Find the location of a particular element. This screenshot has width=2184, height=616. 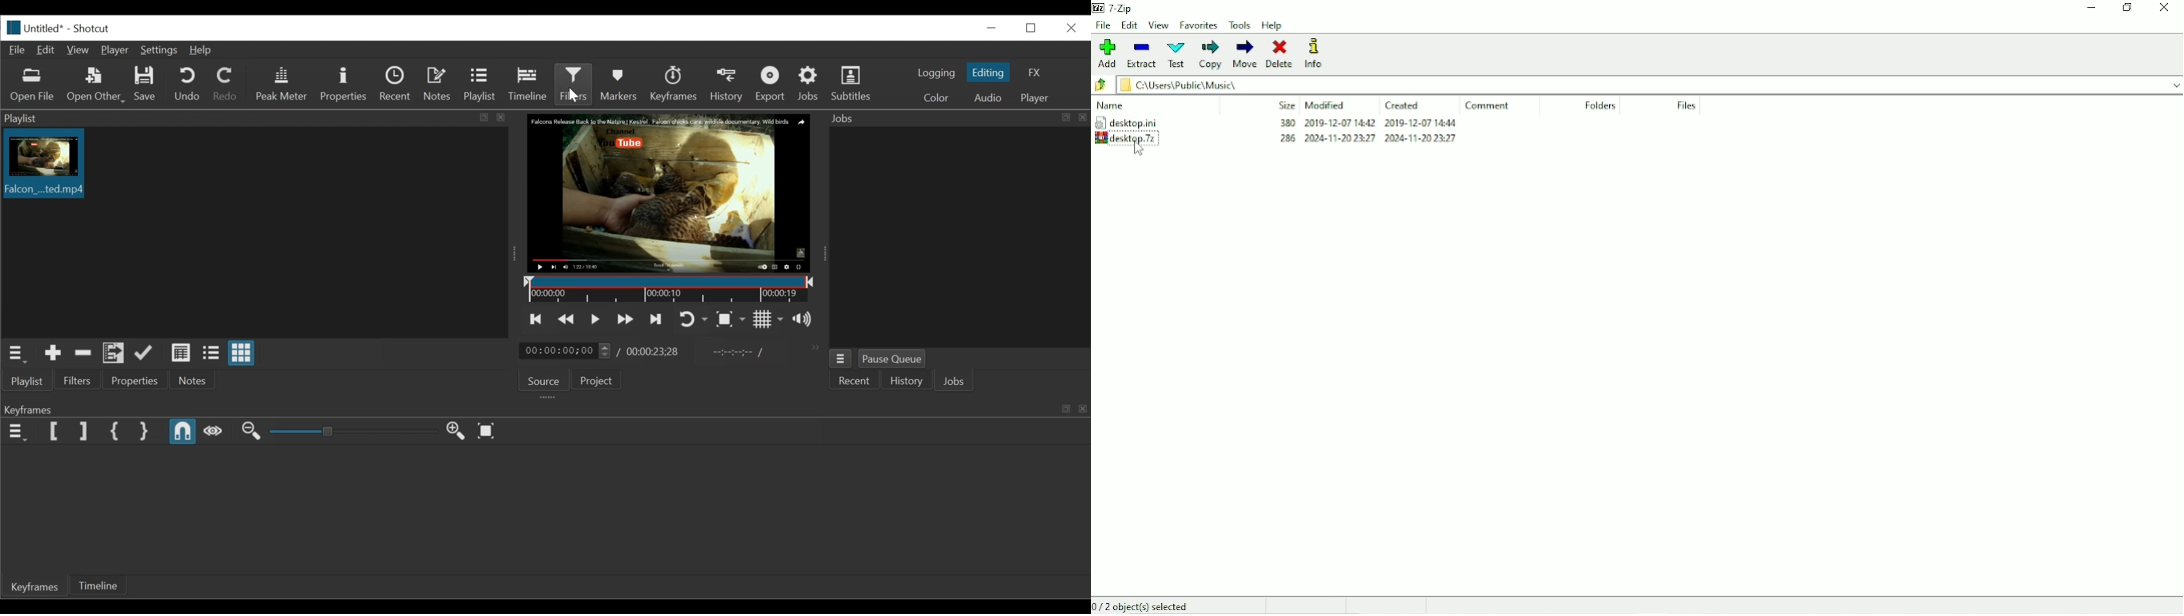

Show the volume control is located at coordinates (806, 320).